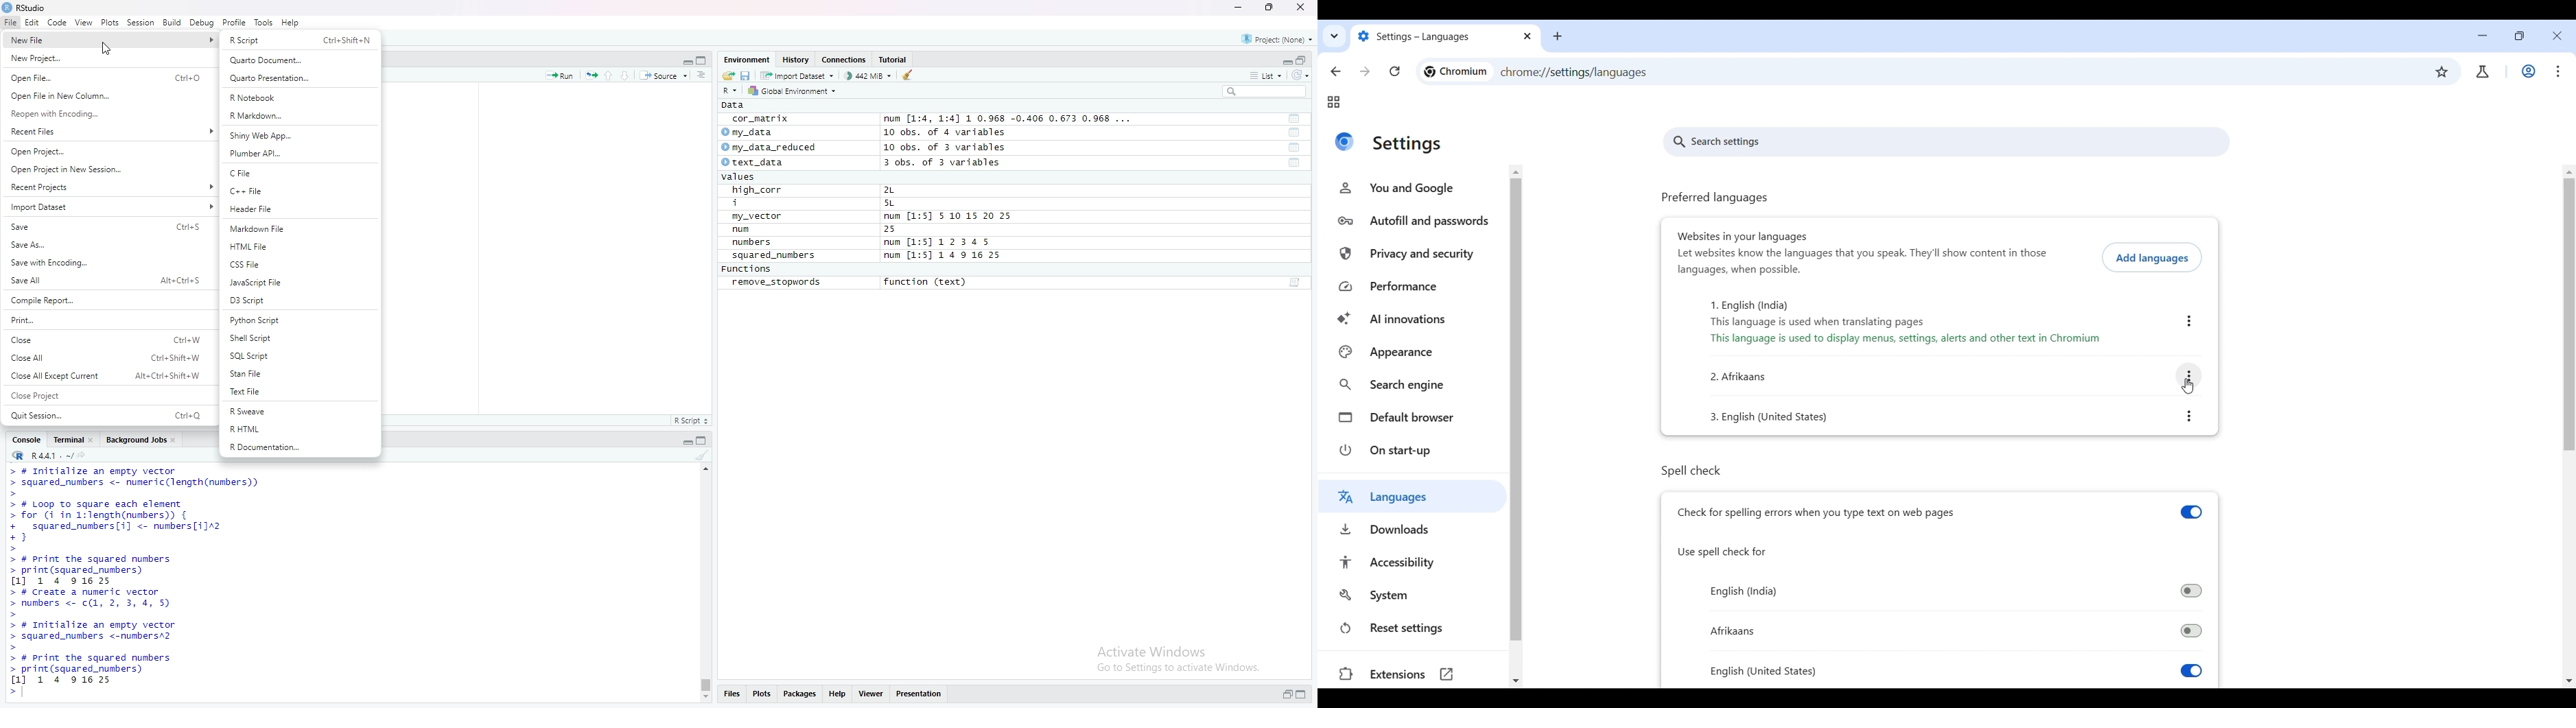 This screenshot has width=2576, height=728. What do you see at coordinates (296, 97) in the screenshot?
I see `R Notebook.` at bounding box center [296, 97].